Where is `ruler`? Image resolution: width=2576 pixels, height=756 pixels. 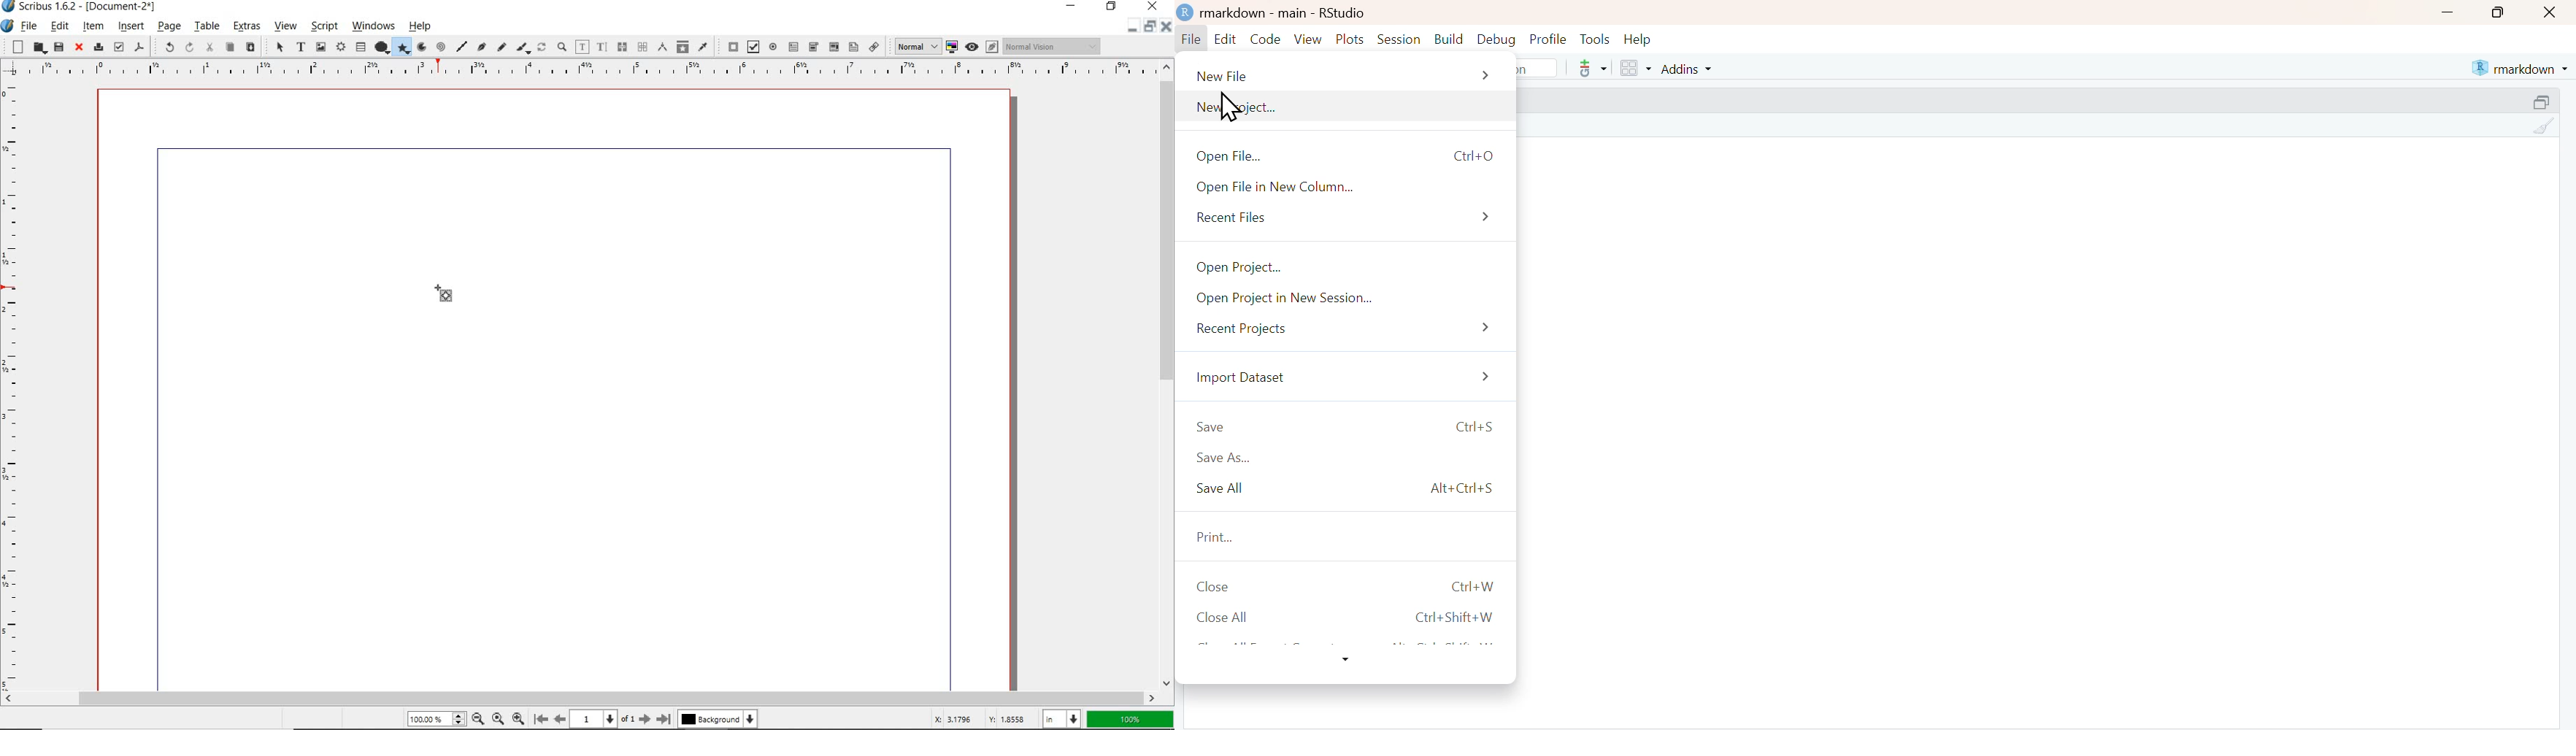
ruler is located at coordinates (587, 71).